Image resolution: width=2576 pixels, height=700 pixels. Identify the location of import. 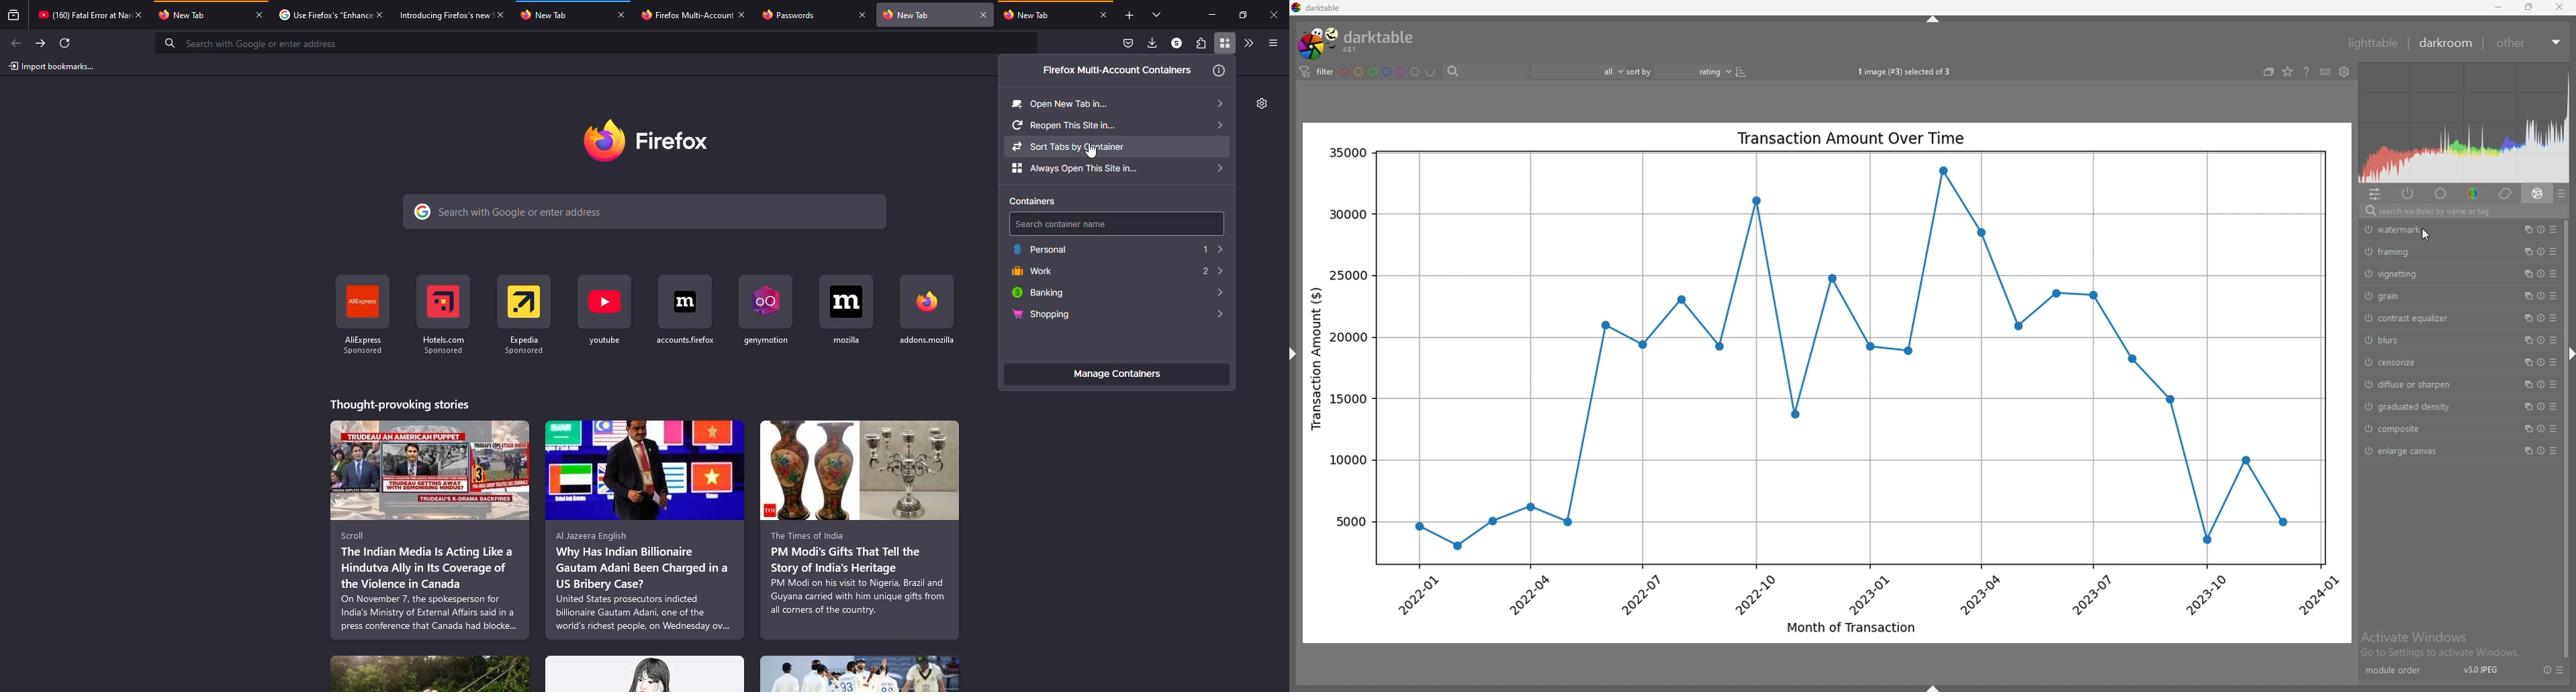
(52, 67).